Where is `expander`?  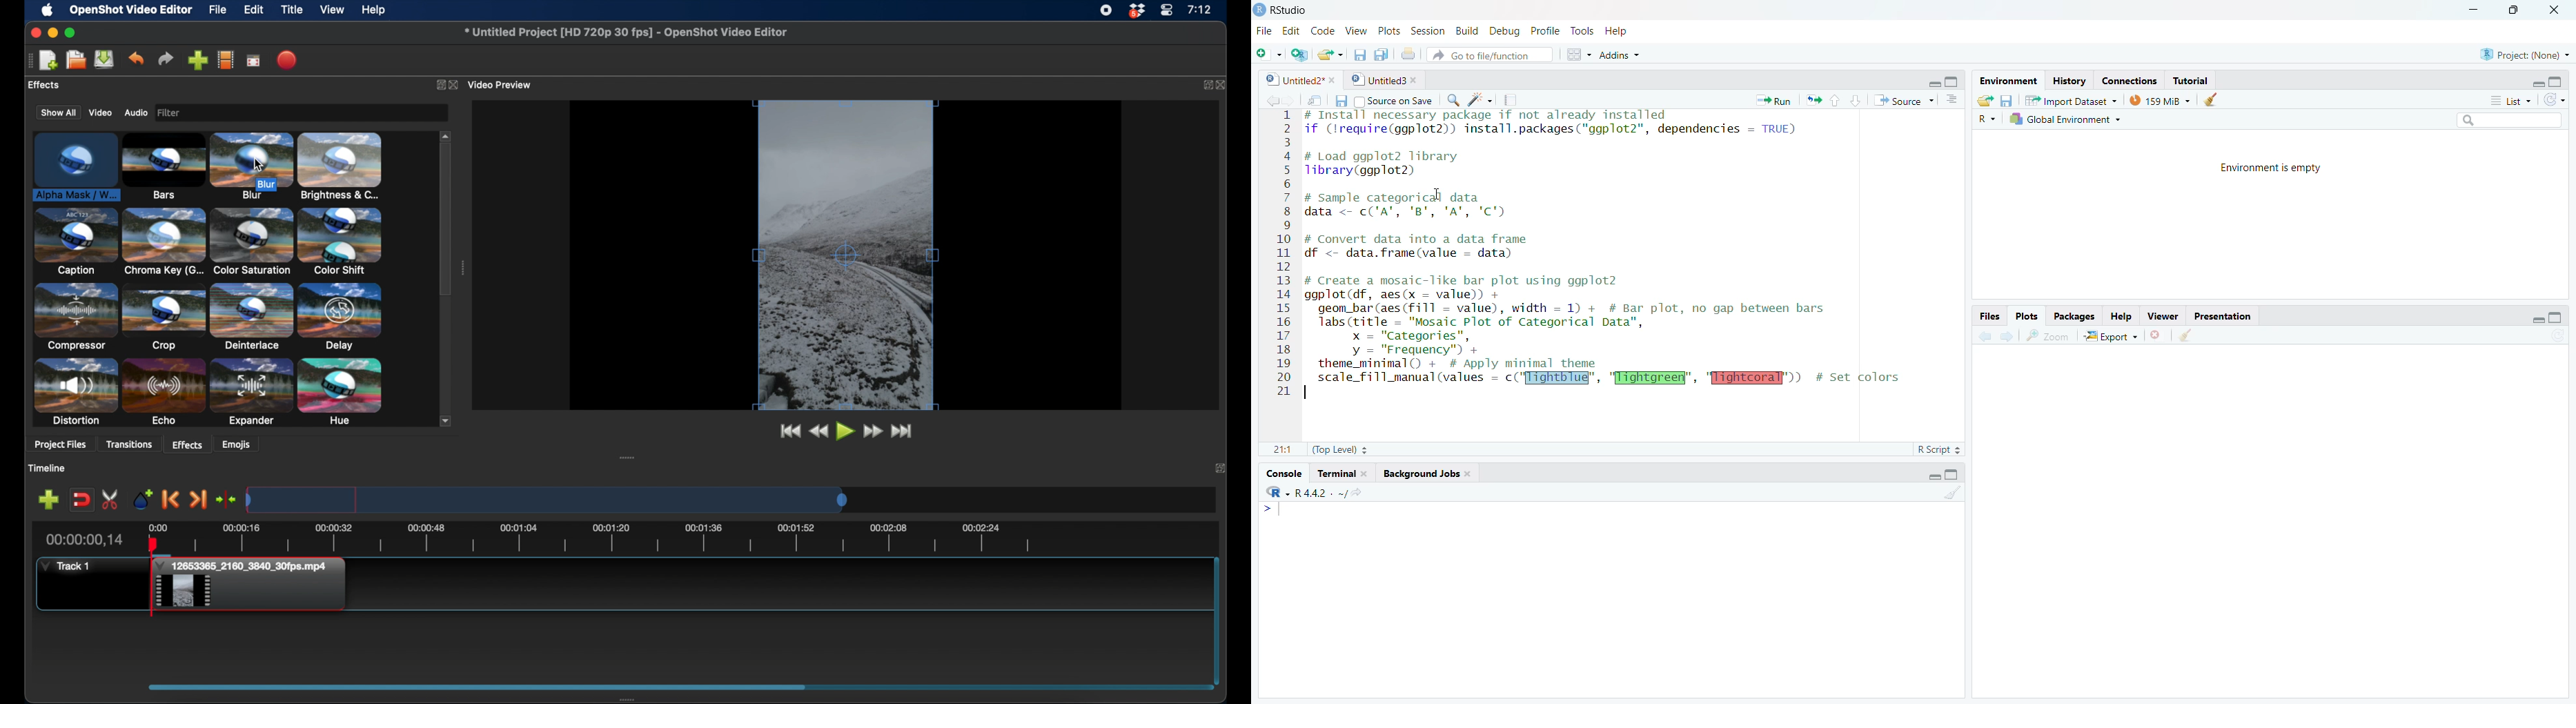 expander is located at coordinates (252, 393).